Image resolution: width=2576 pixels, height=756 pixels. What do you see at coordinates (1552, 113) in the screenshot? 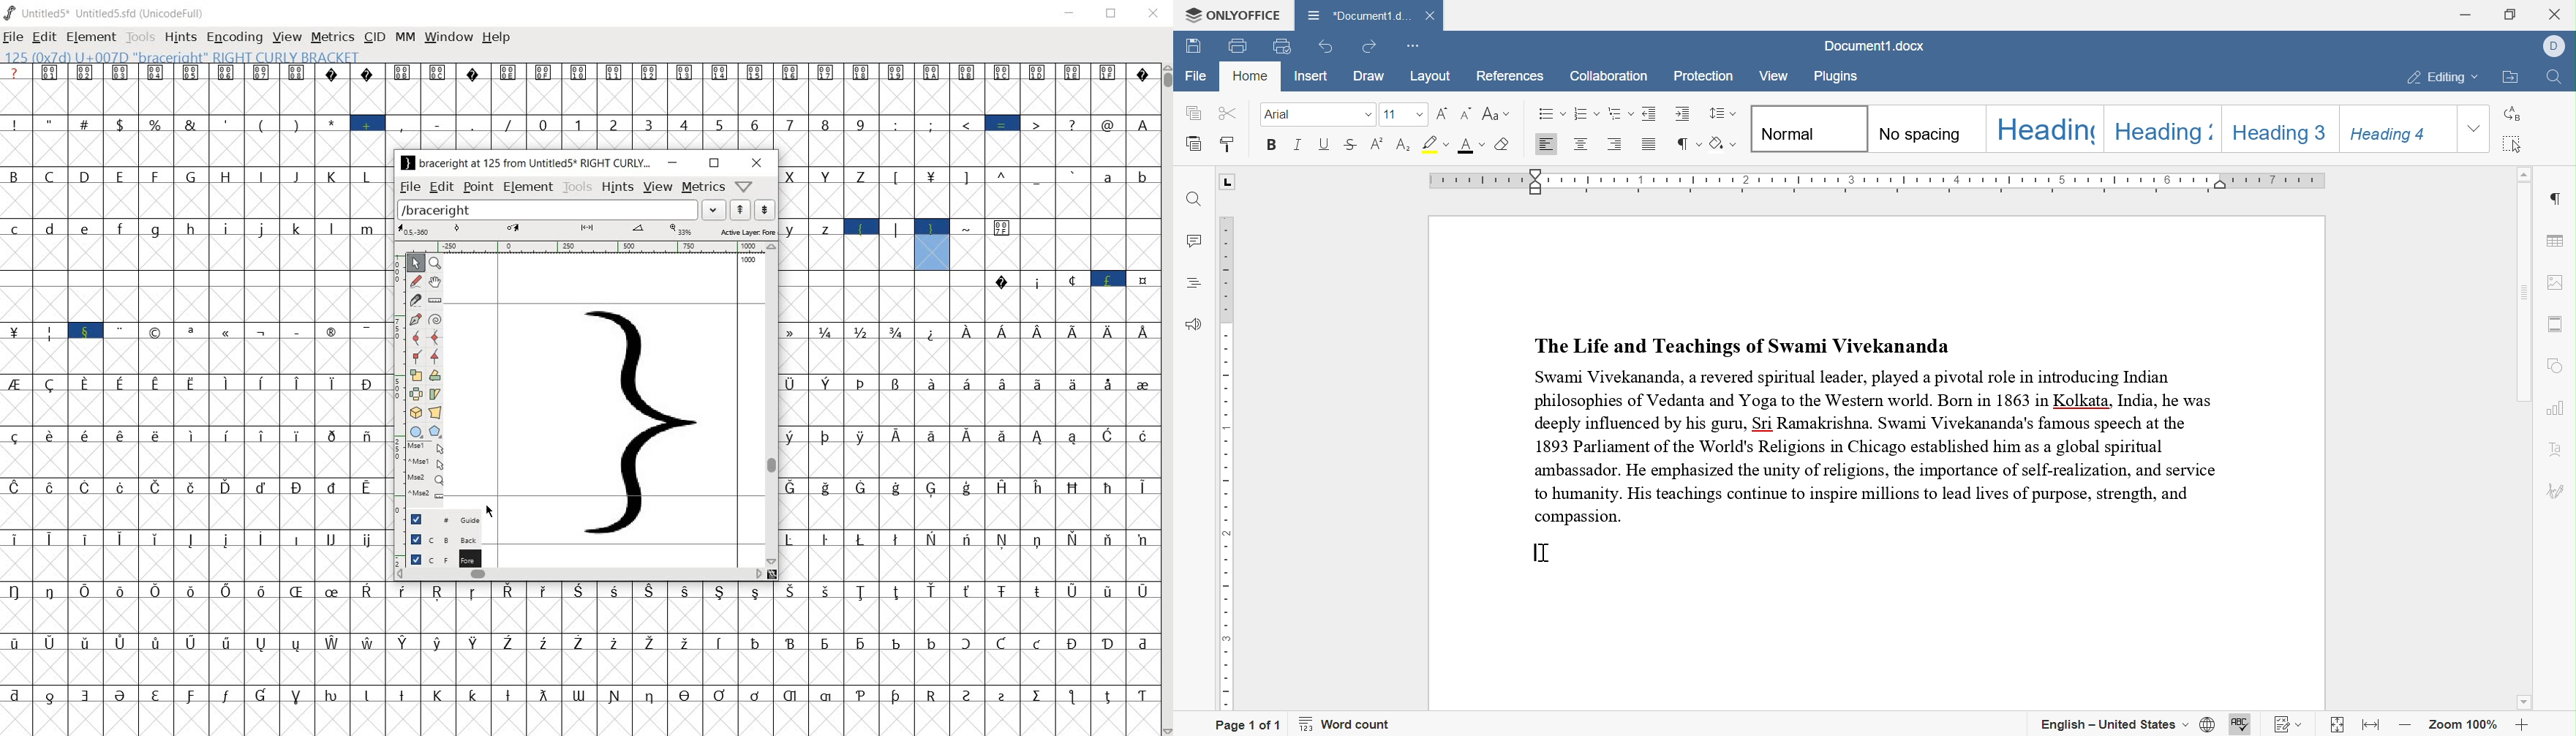
I see `bullets` at bounding box center [1552, 113].